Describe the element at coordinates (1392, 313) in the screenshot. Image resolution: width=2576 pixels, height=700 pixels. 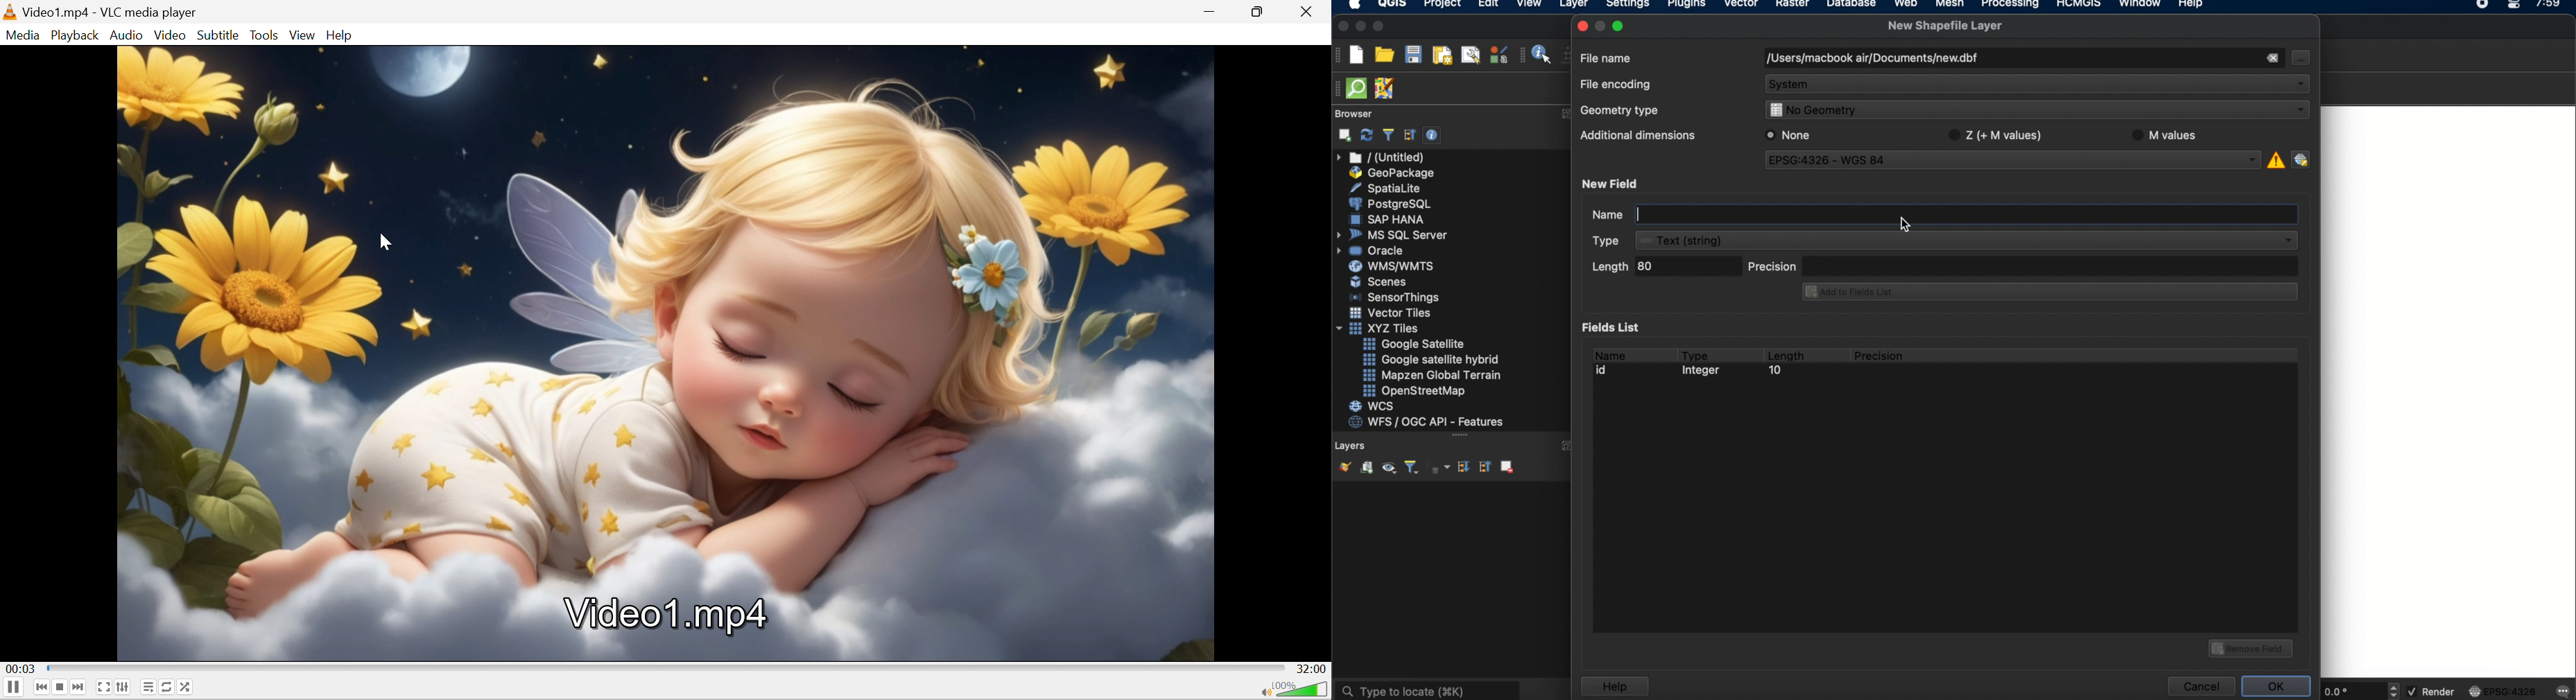
I see `vector files` at that location.